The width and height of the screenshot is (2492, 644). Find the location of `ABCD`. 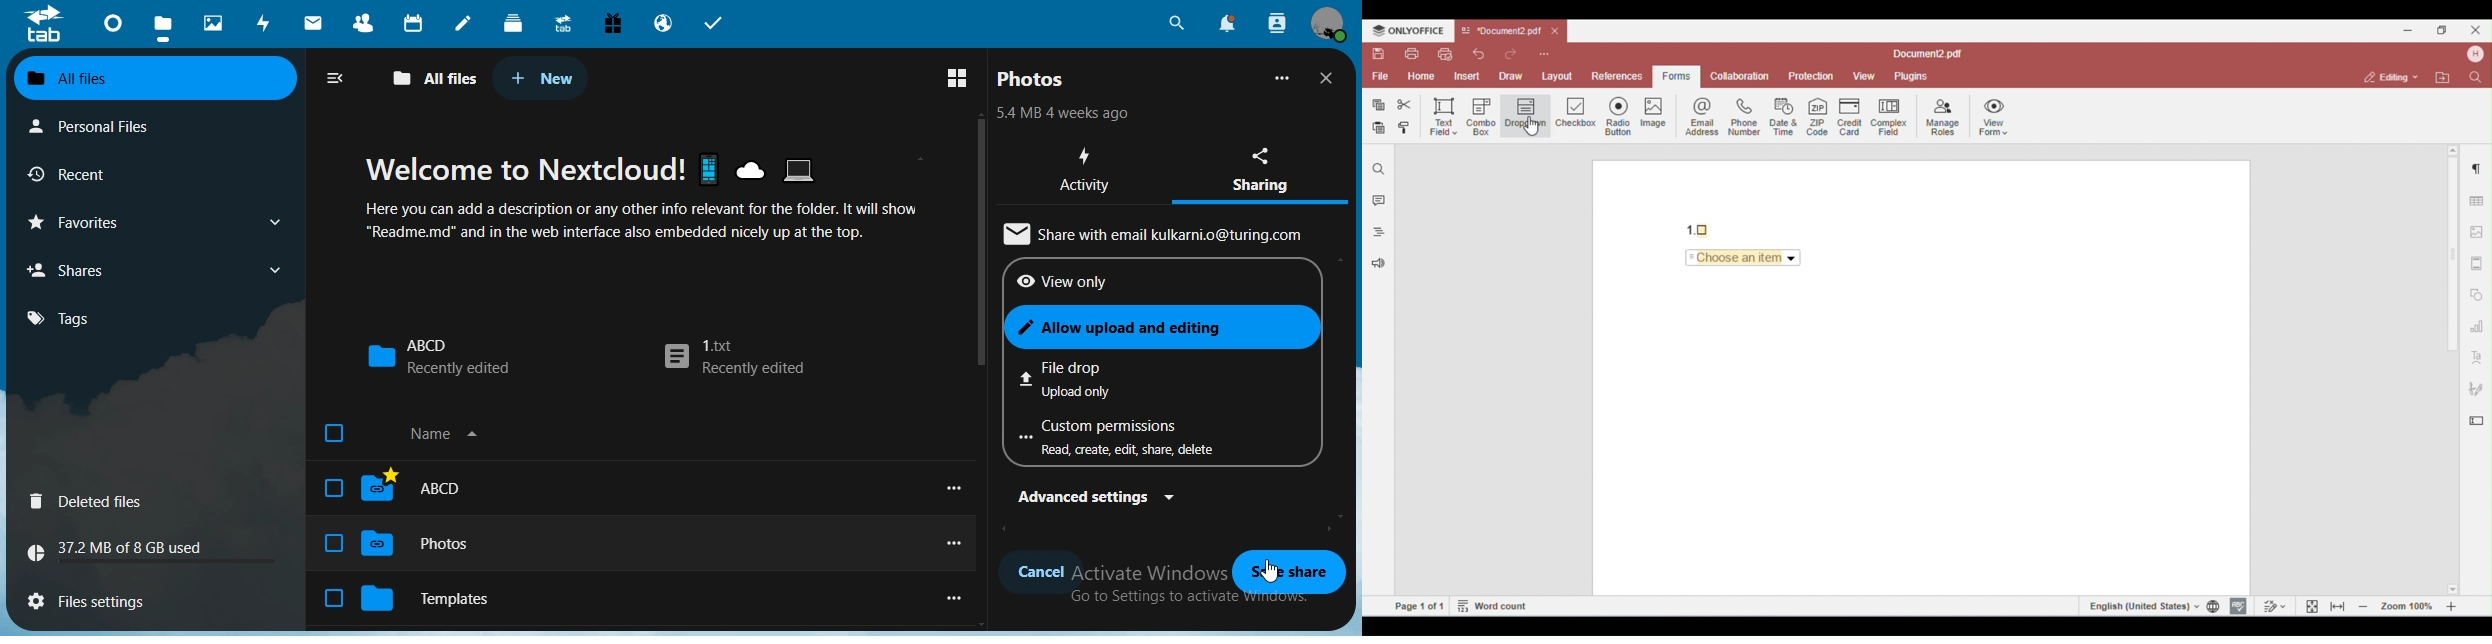

ABCD is located at coordinates (438, 356).